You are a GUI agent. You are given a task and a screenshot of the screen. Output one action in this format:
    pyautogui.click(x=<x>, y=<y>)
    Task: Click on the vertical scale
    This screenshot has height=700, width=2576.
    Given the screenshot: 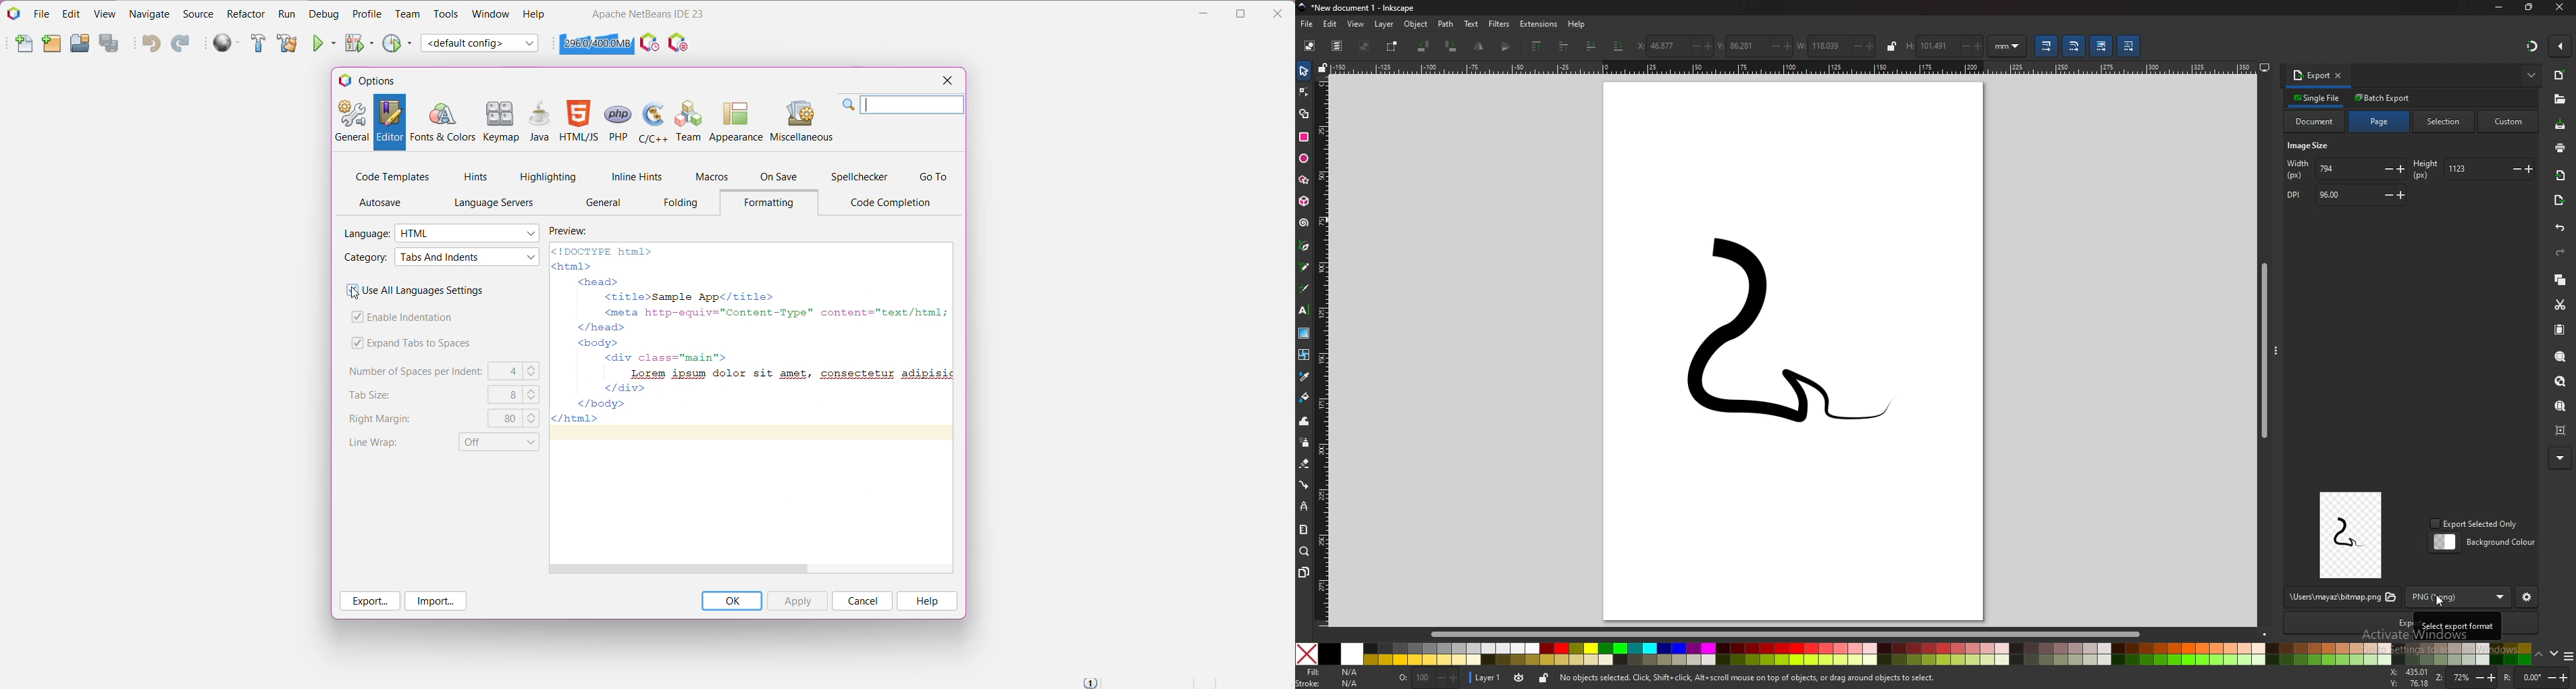 What is the action you would take?
    pyautogui.click(x=1324, y=349)
    